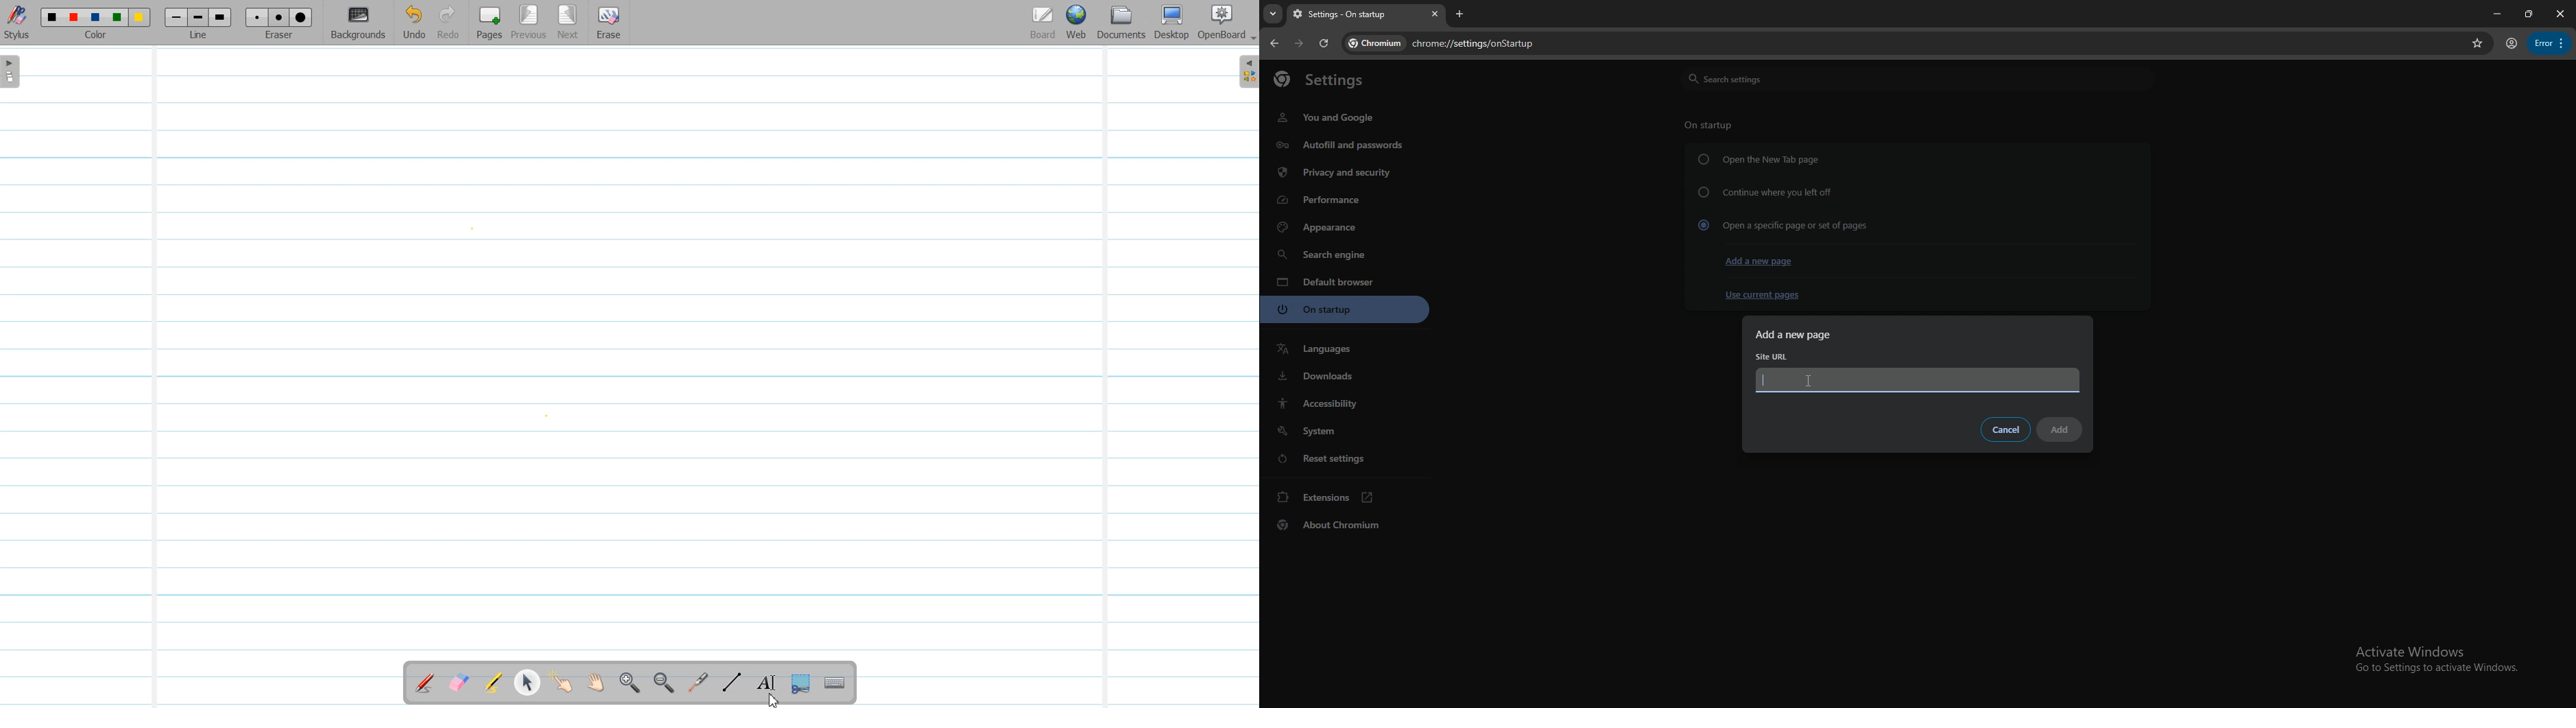 This screenshot has height=728, width=2576. Describe the element at coordinates (1709, 123) in the screenshot. I see `on startup` at that location.